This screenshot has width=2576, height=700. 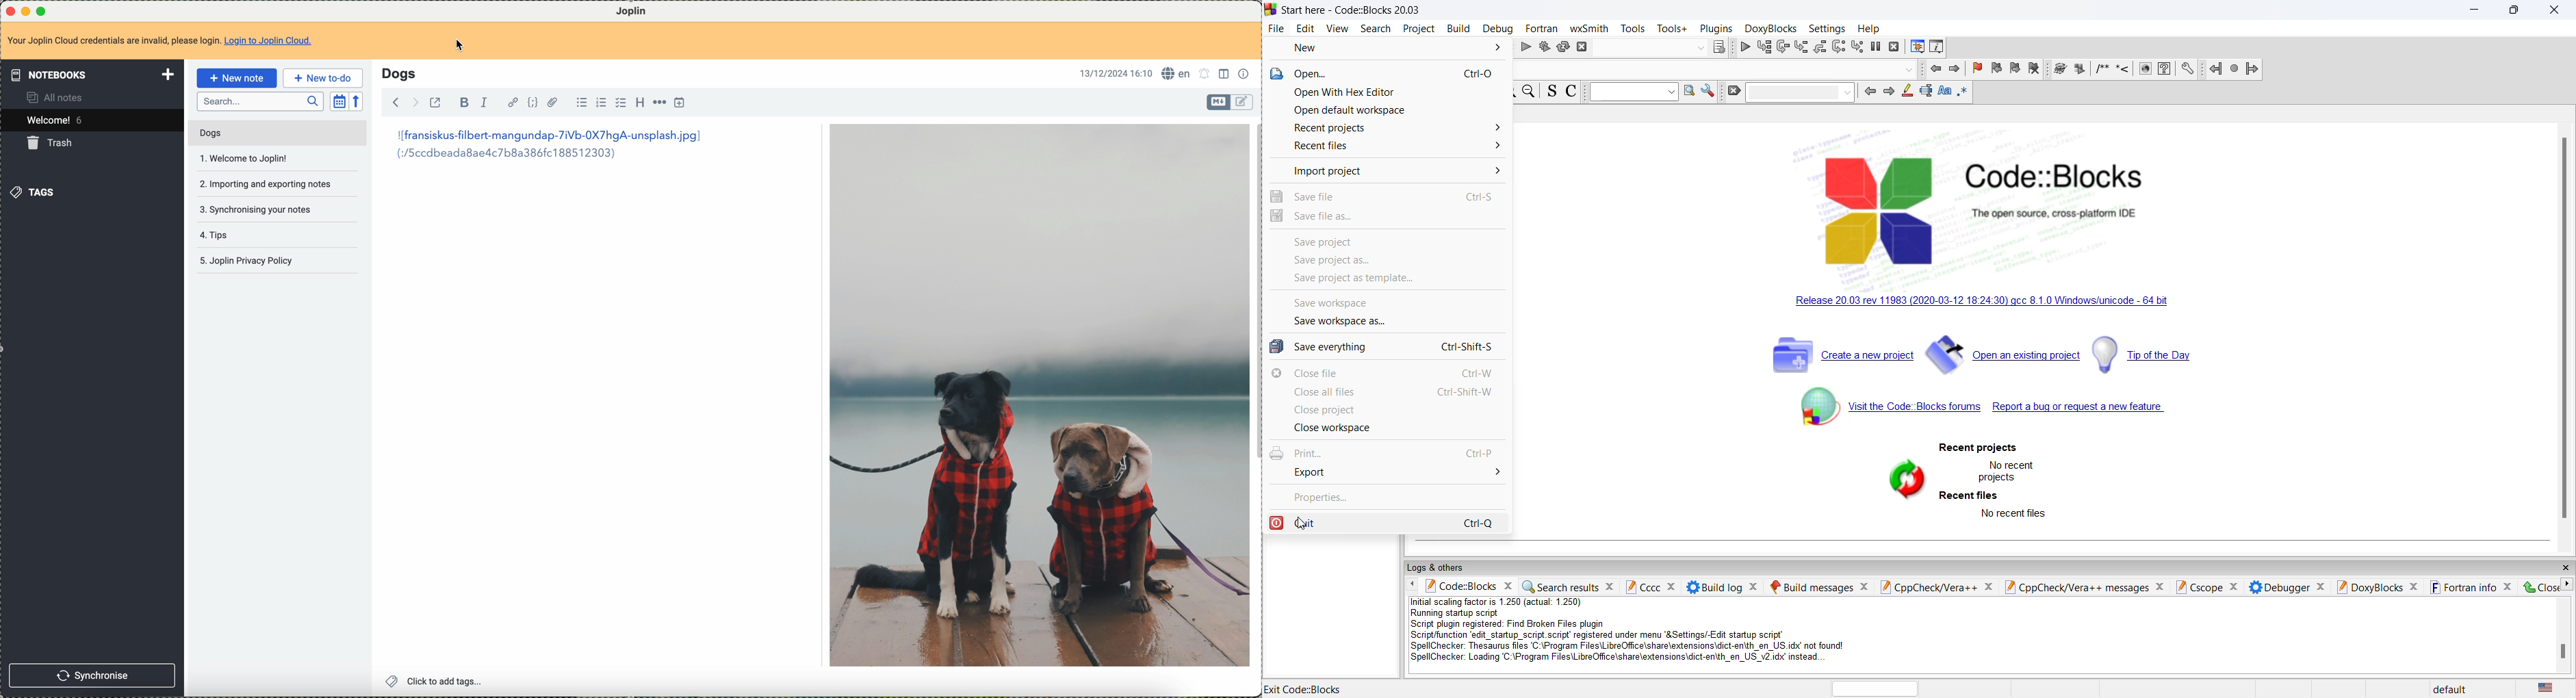 I want to click on 13/12/2024 16:10, so click(x=1114, y=72).